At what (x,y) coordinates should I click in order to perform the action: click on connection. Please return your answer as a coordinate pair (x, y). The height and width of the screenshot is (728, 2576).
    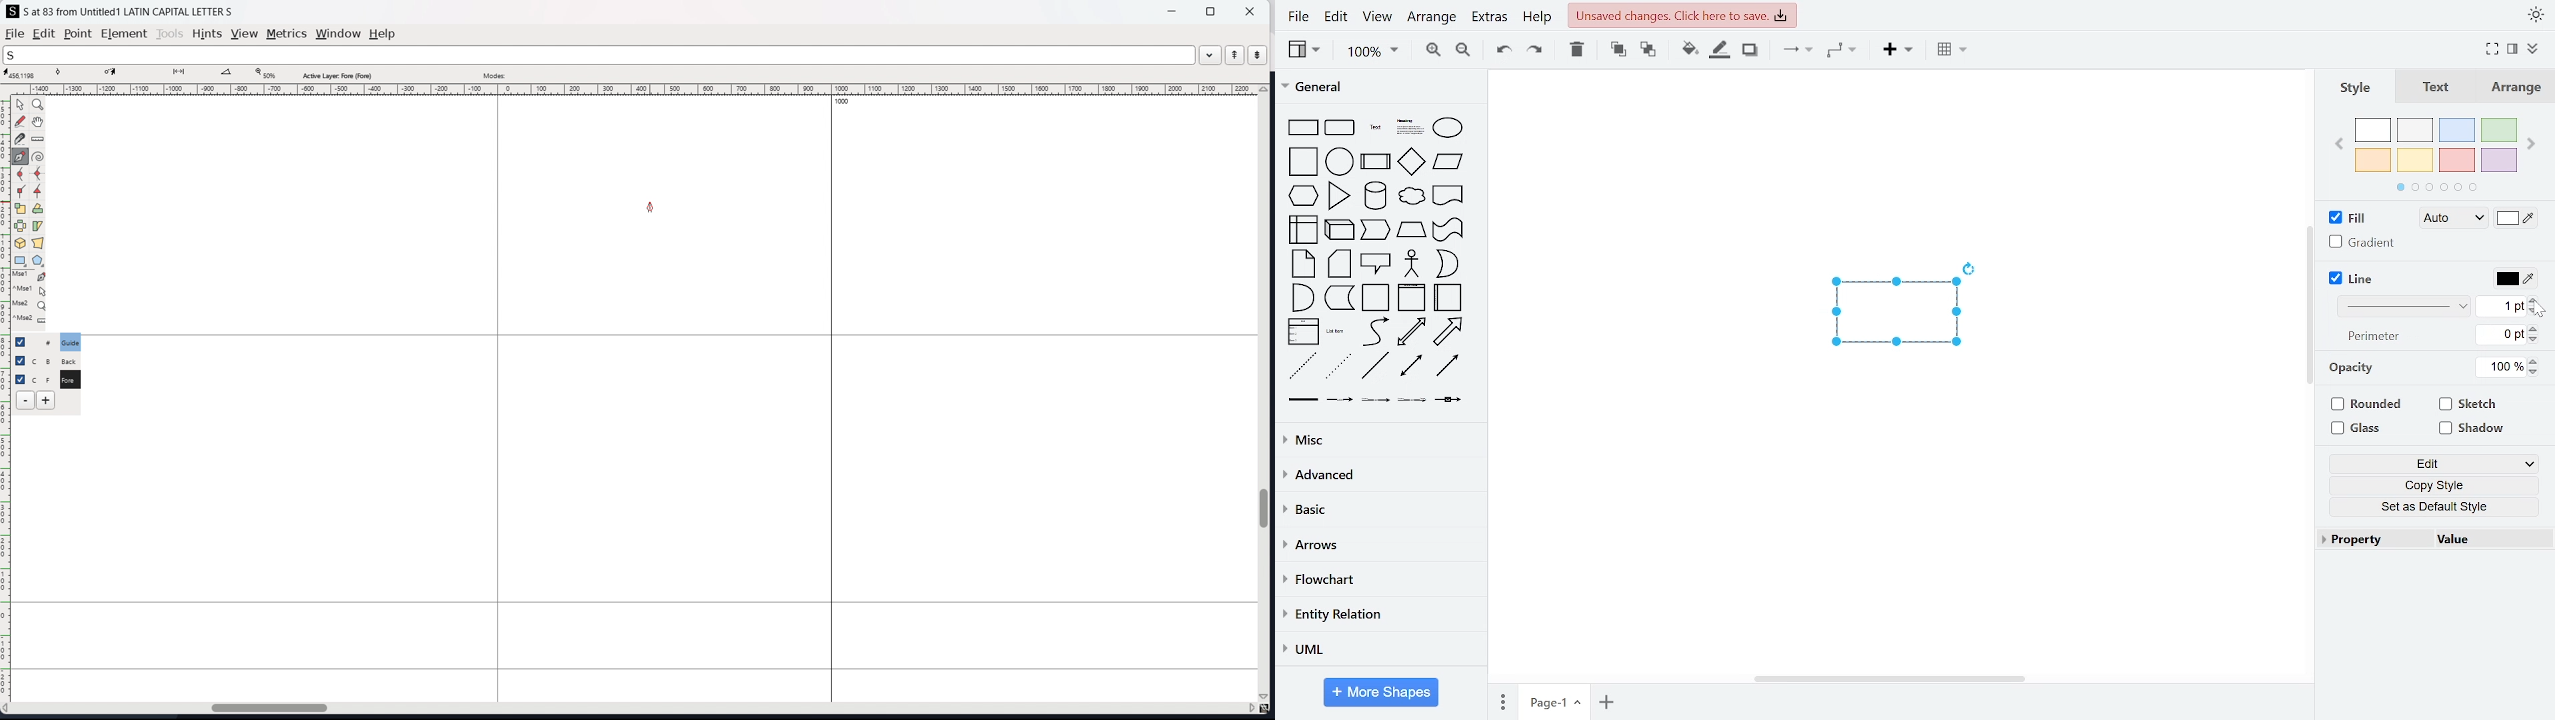
    Looking at the image, I should click on (1797, 52).